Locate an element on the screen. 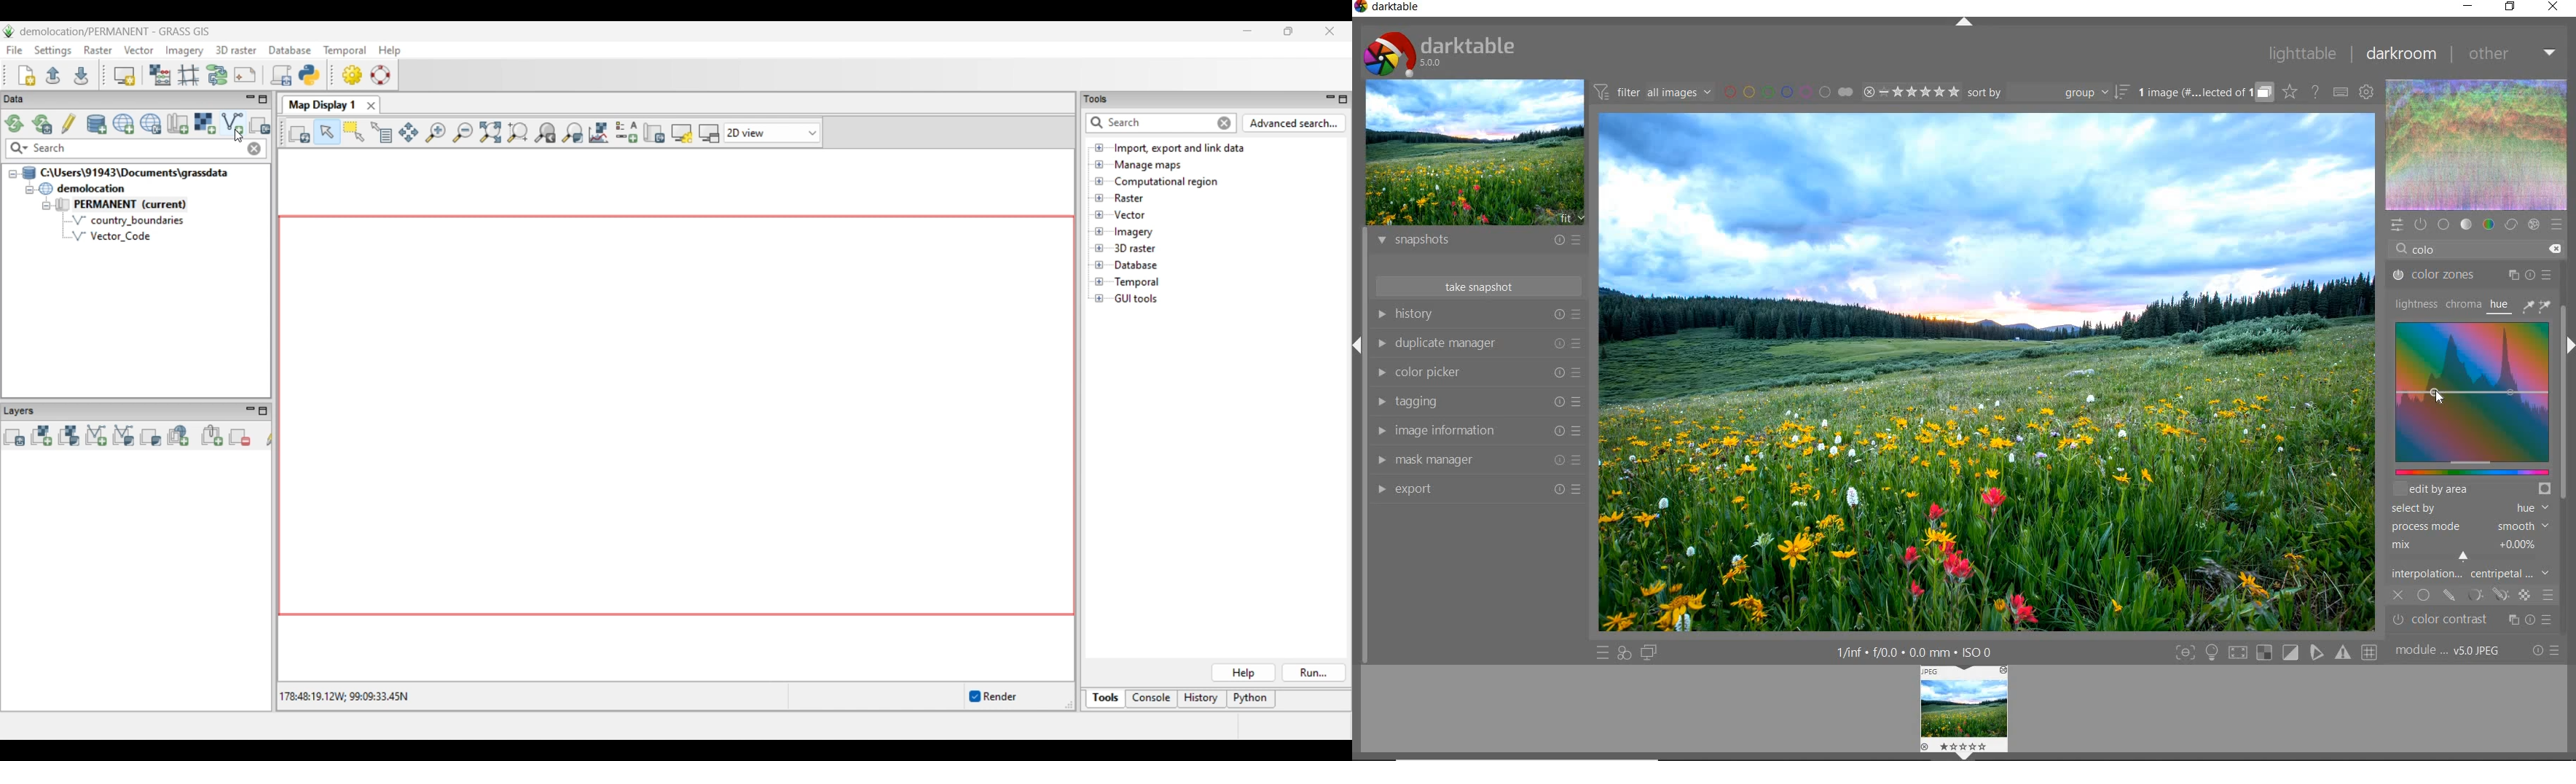 The height and width of the screenshot is (784, 2576). mask options is located at coordinates (2487, 596).